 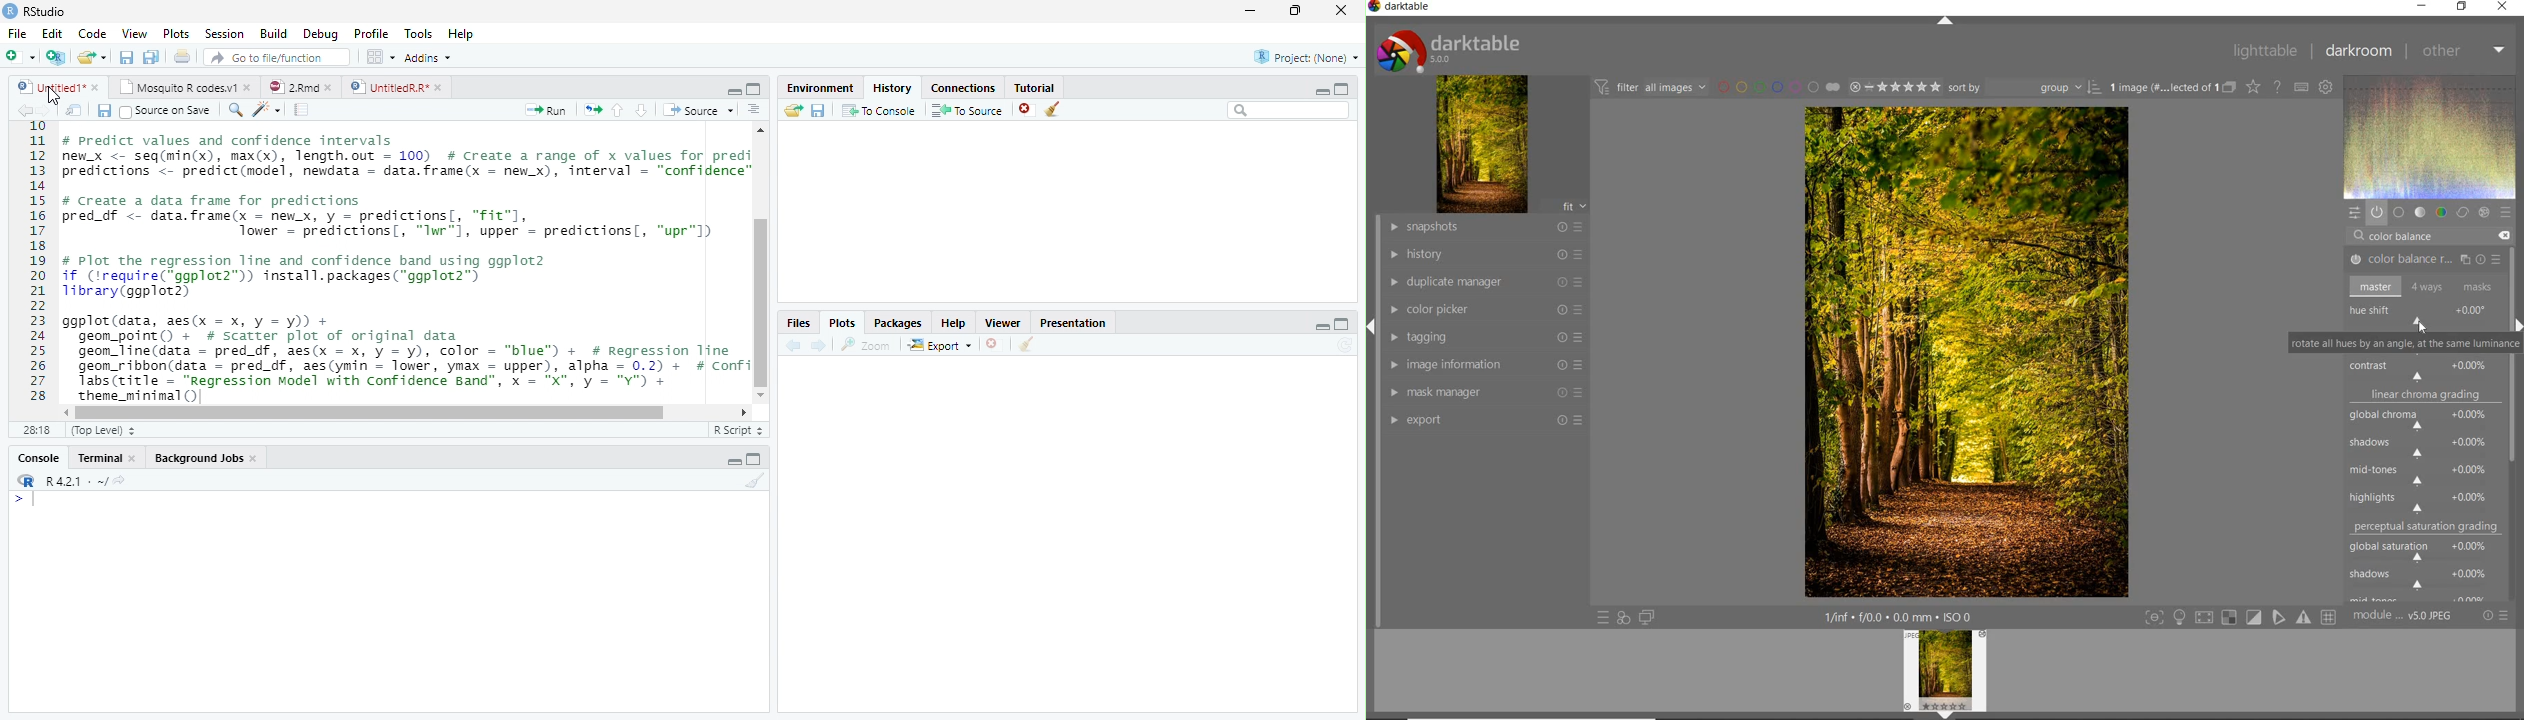 I want to click on other, so click(x=2465, y=52).